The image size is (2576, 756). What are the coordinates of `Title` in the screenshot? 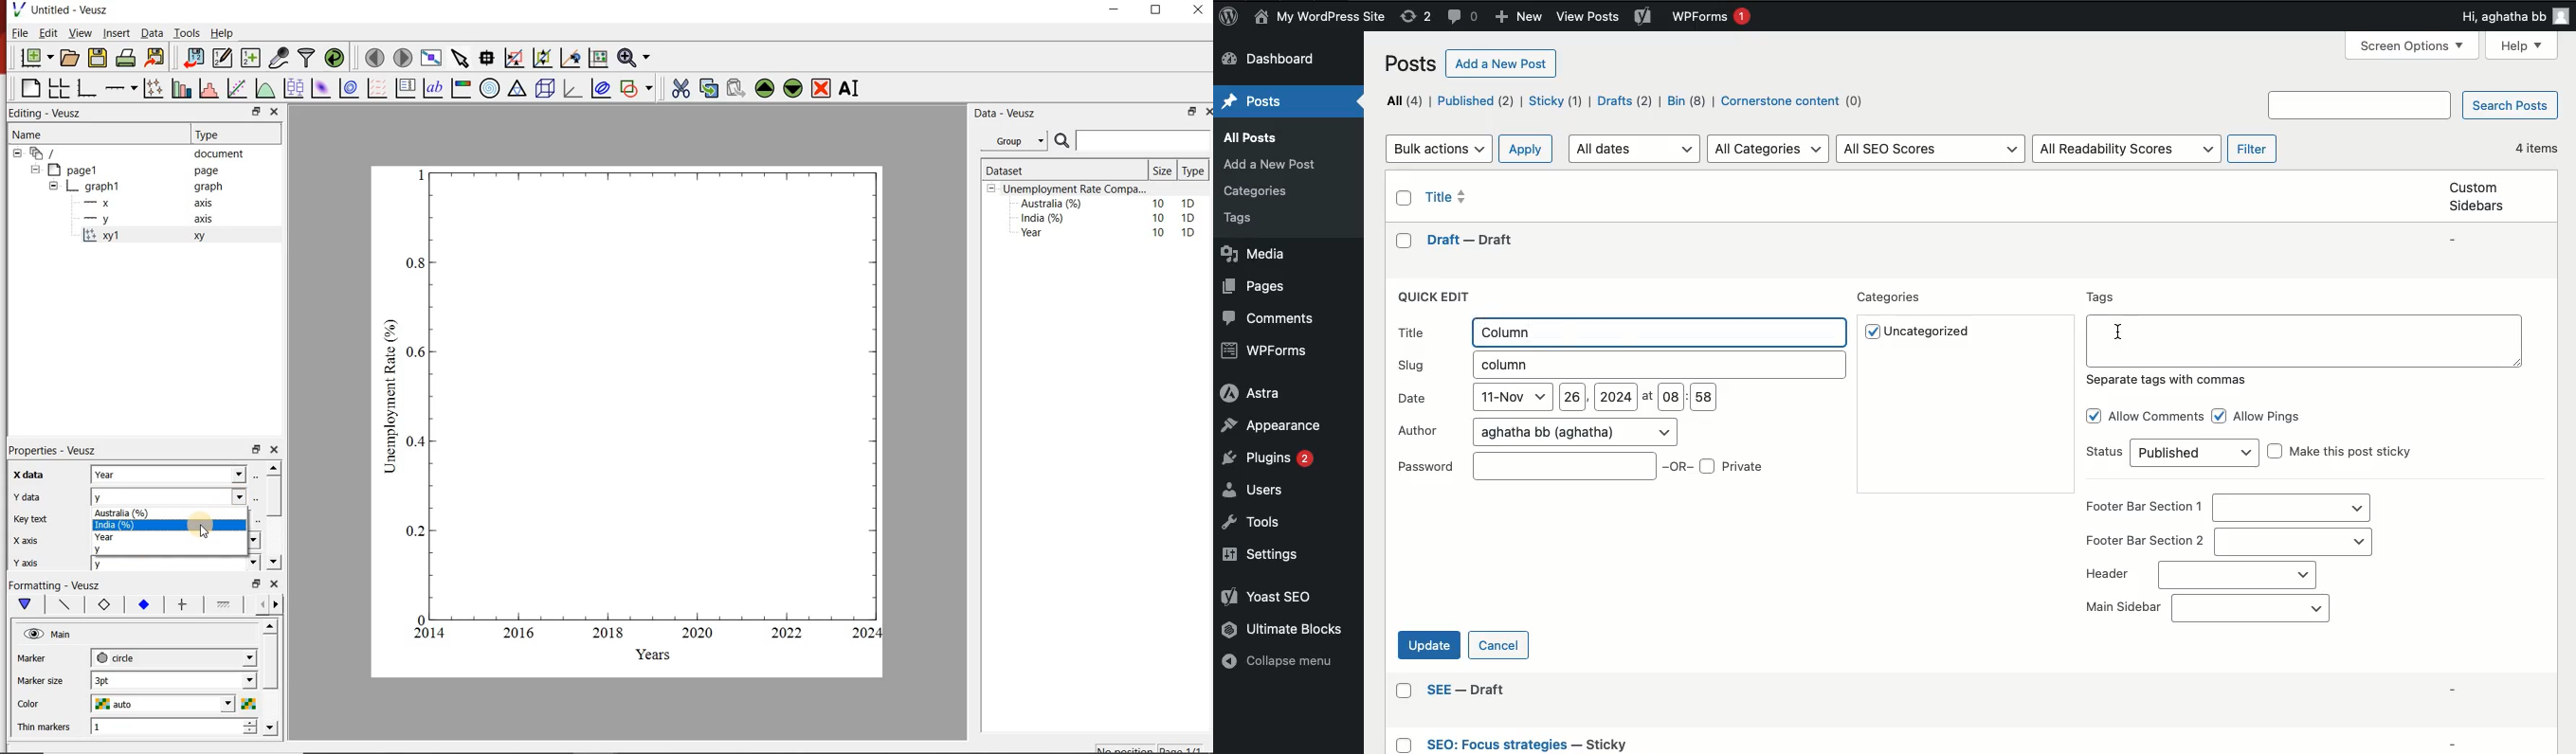 It's located at (1451, 197).